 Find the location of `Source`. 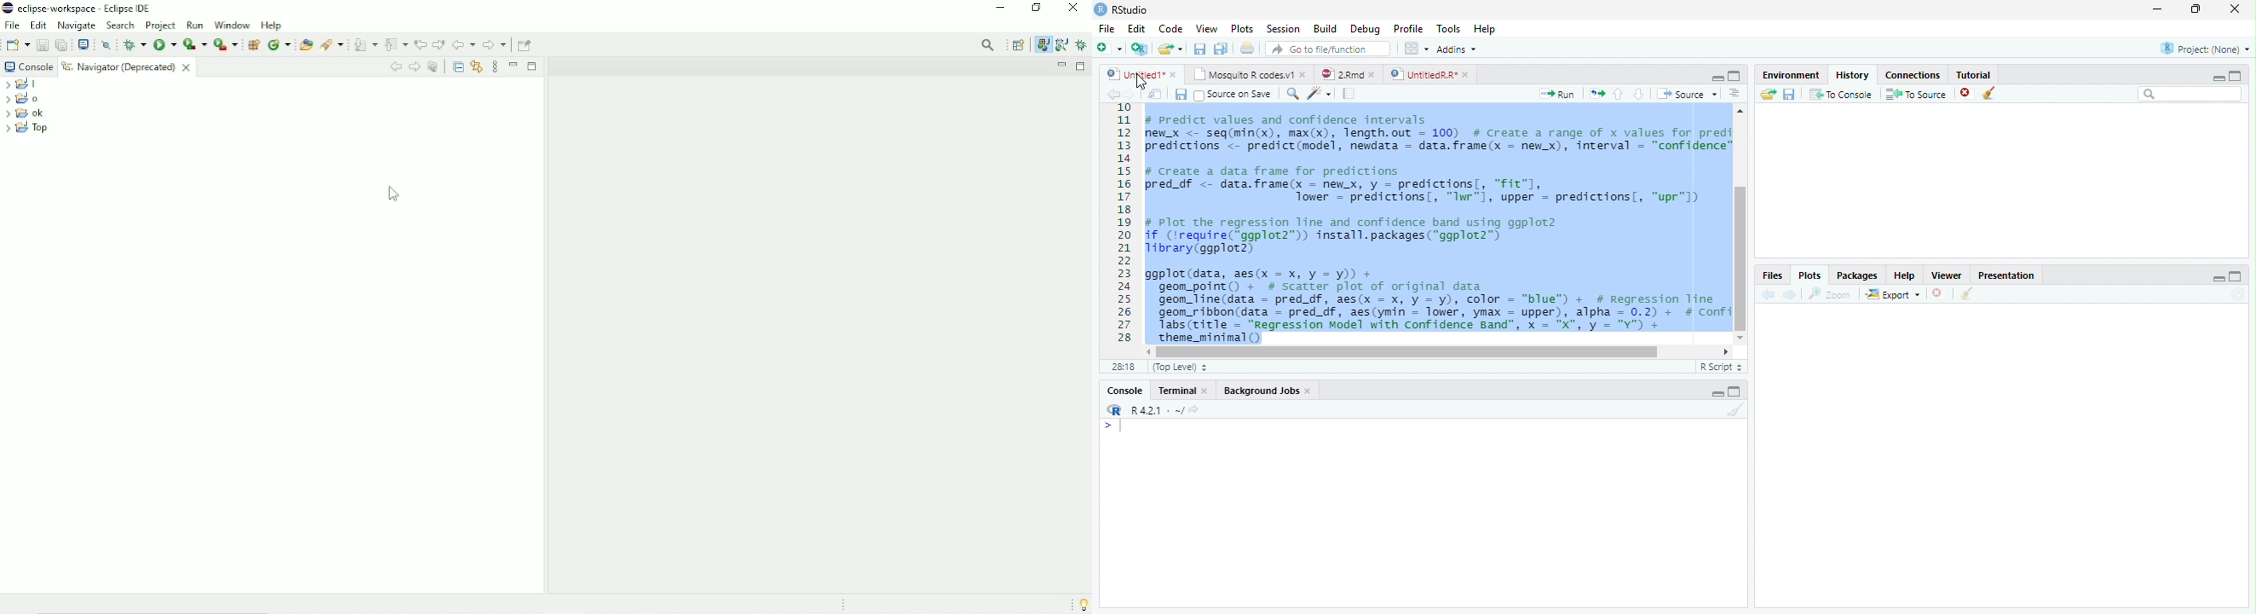

Source is located at coordinates (1688, 95).